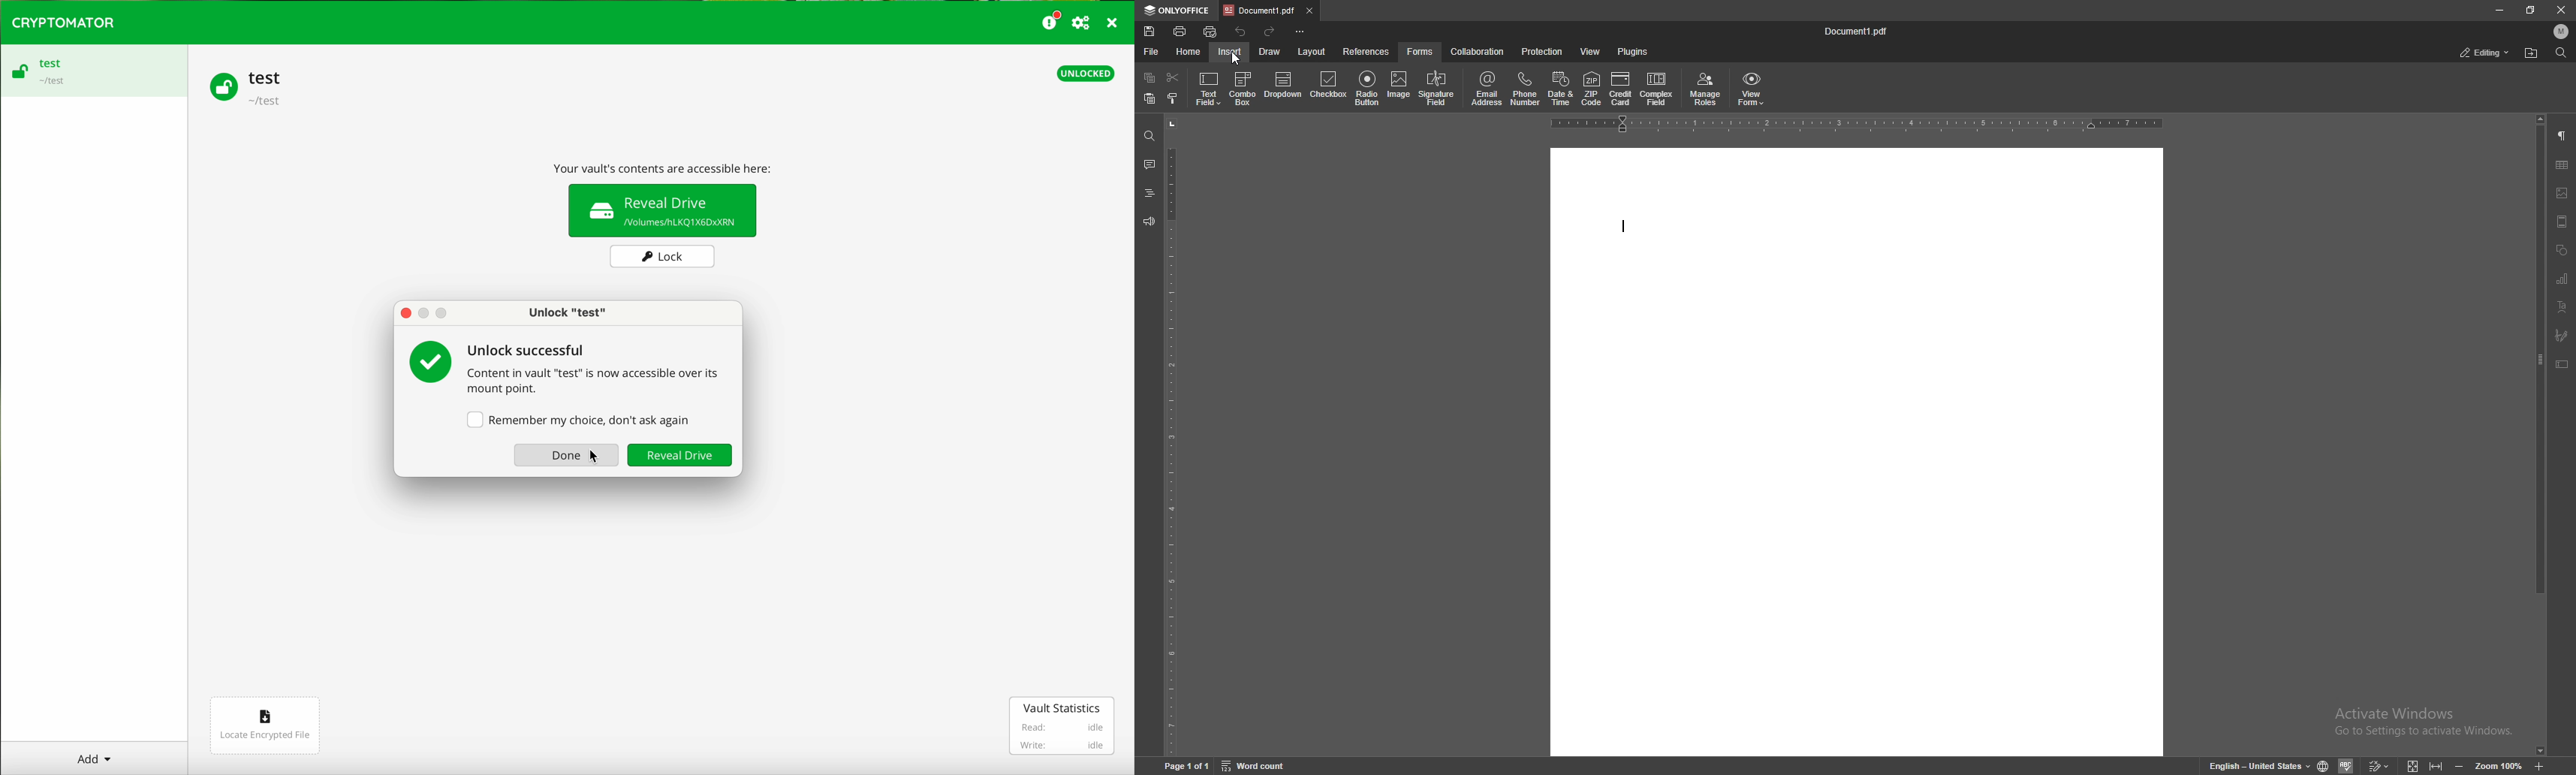 The image size is (2576, 784). Describe the element at coordinates (2563, 335) in the screenshot. I see `signature field` at that location.